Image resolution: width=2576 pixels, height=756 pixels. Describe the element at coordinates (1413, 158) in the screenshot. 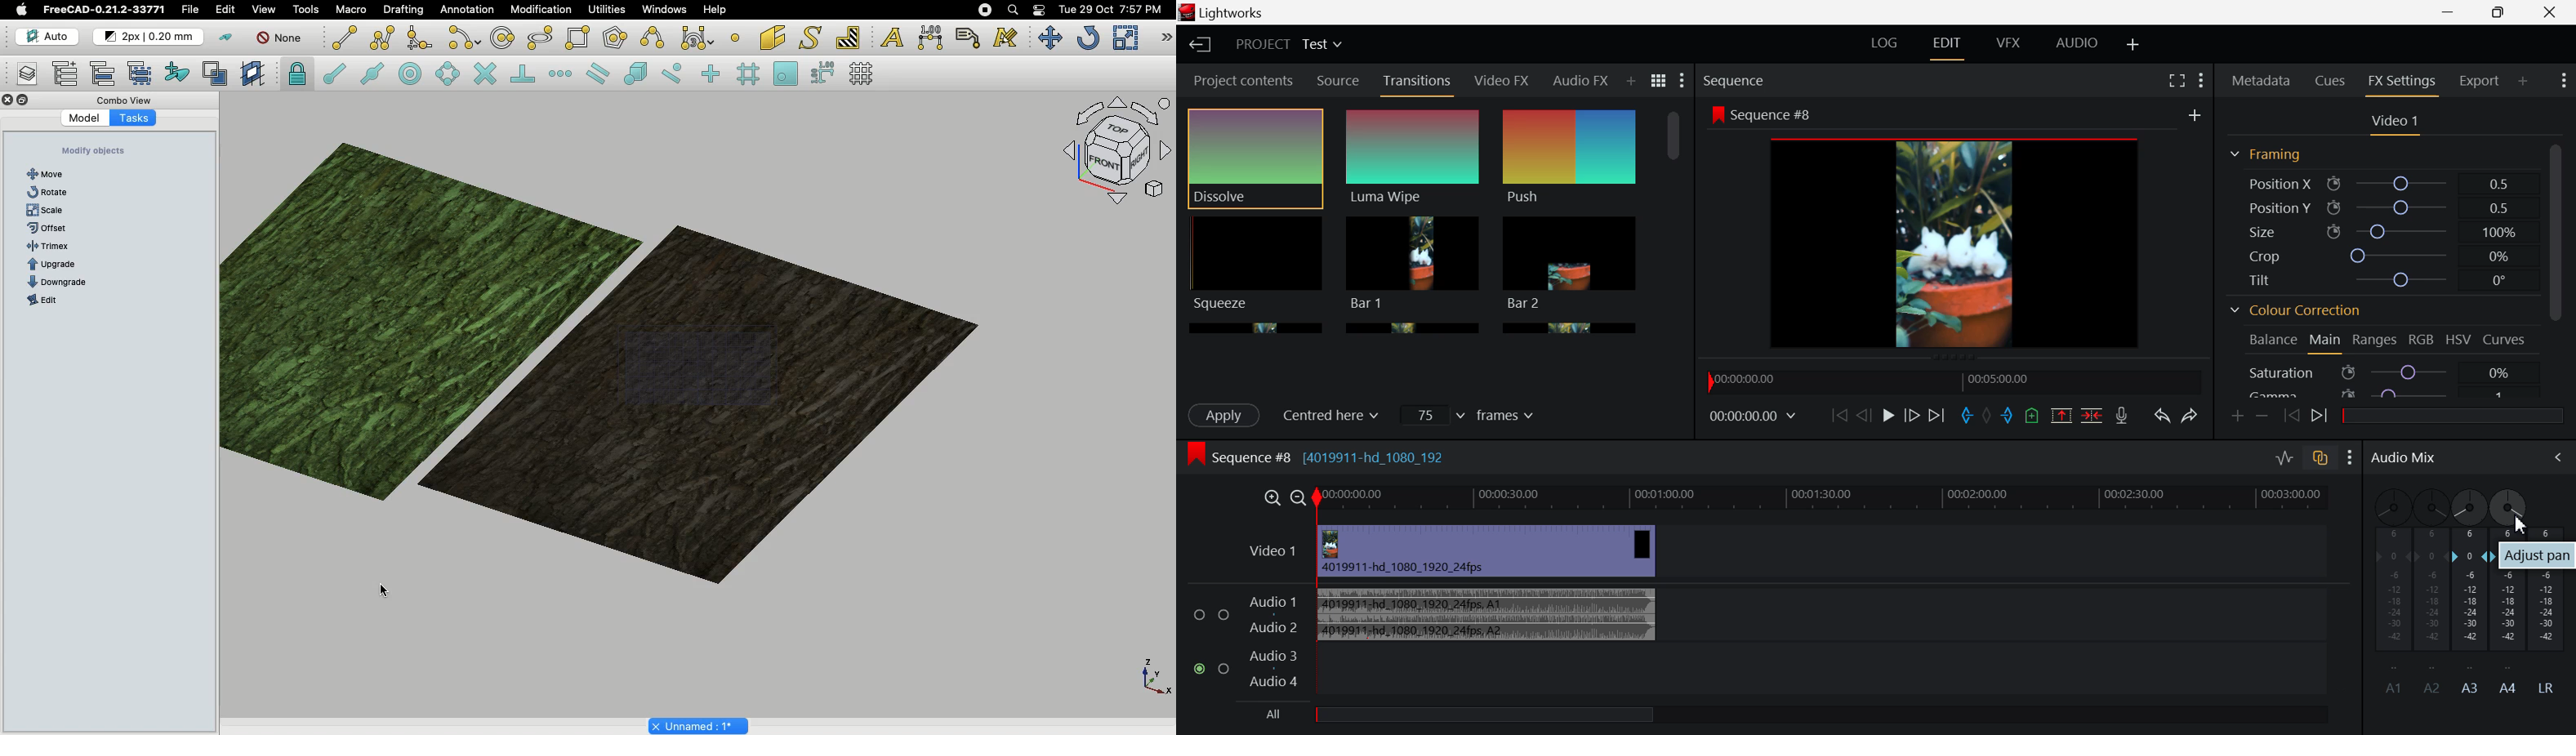

I see `Luma Wipe` at that location.